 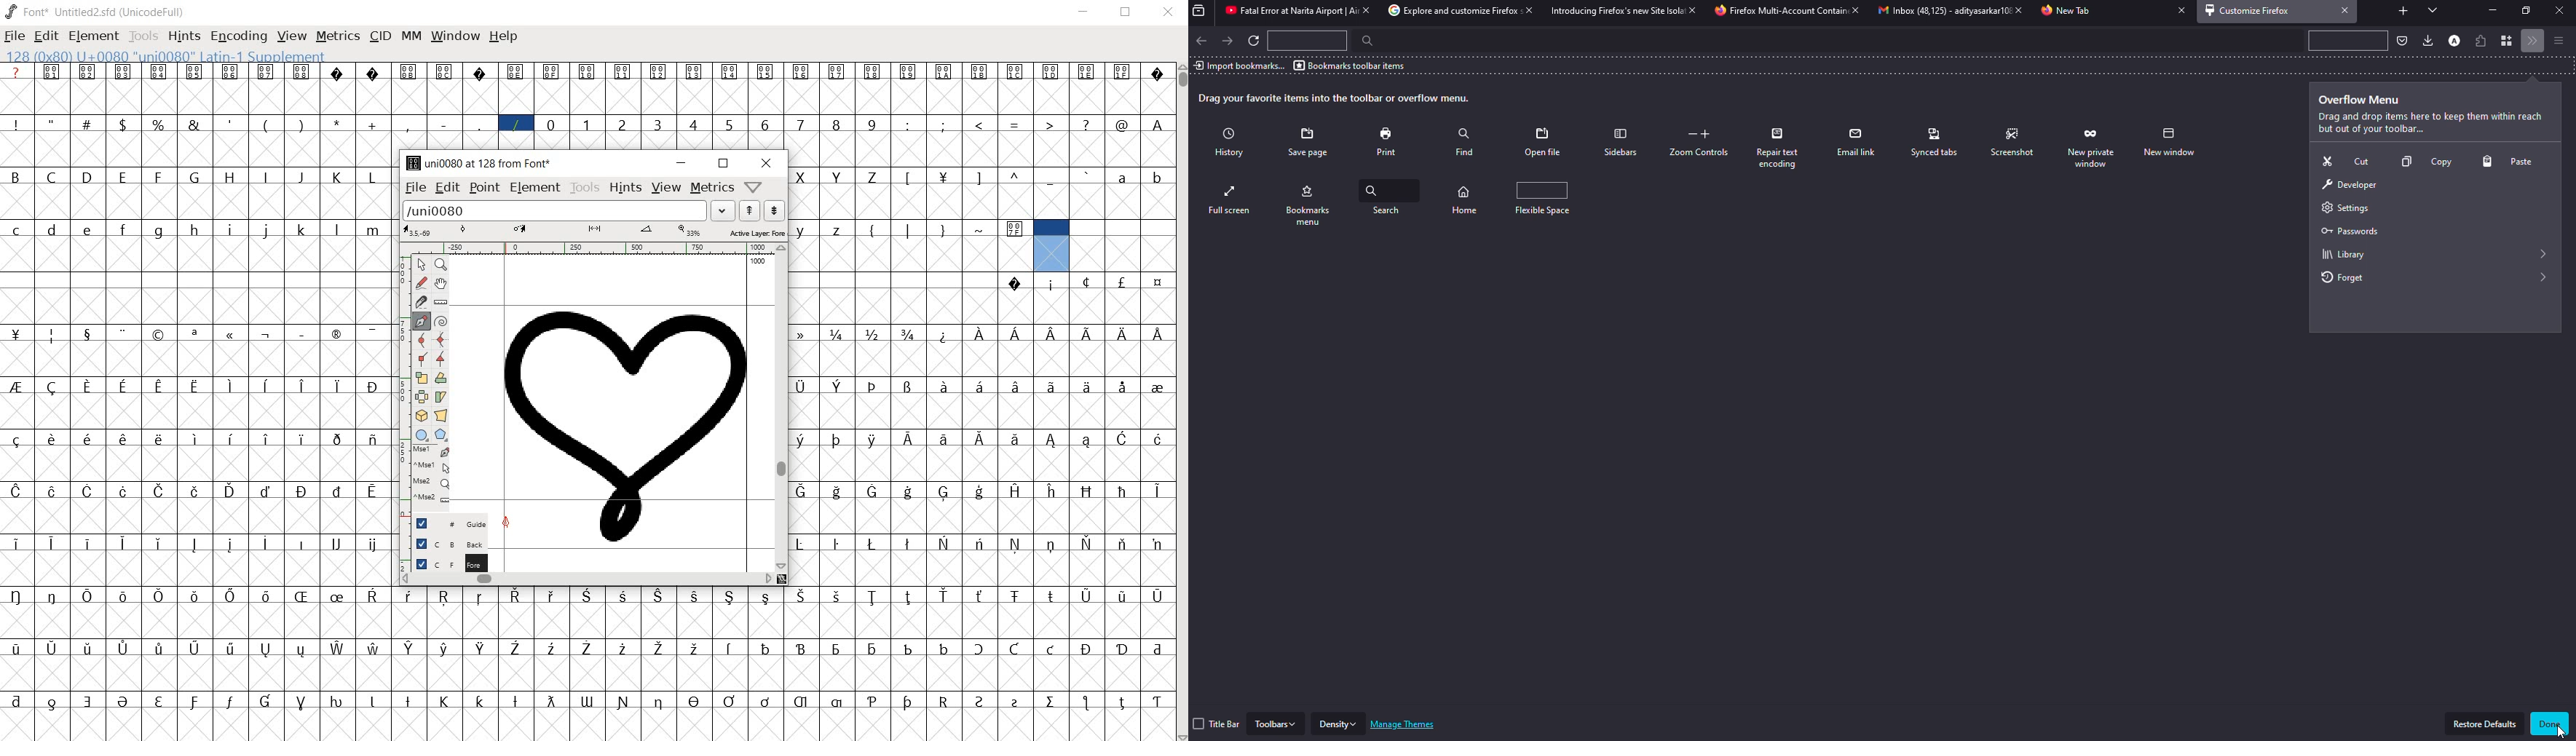 What do you see at coordinates (871, 232) in the screenshot?
I see `glyph` at bounding box center [871, 232].